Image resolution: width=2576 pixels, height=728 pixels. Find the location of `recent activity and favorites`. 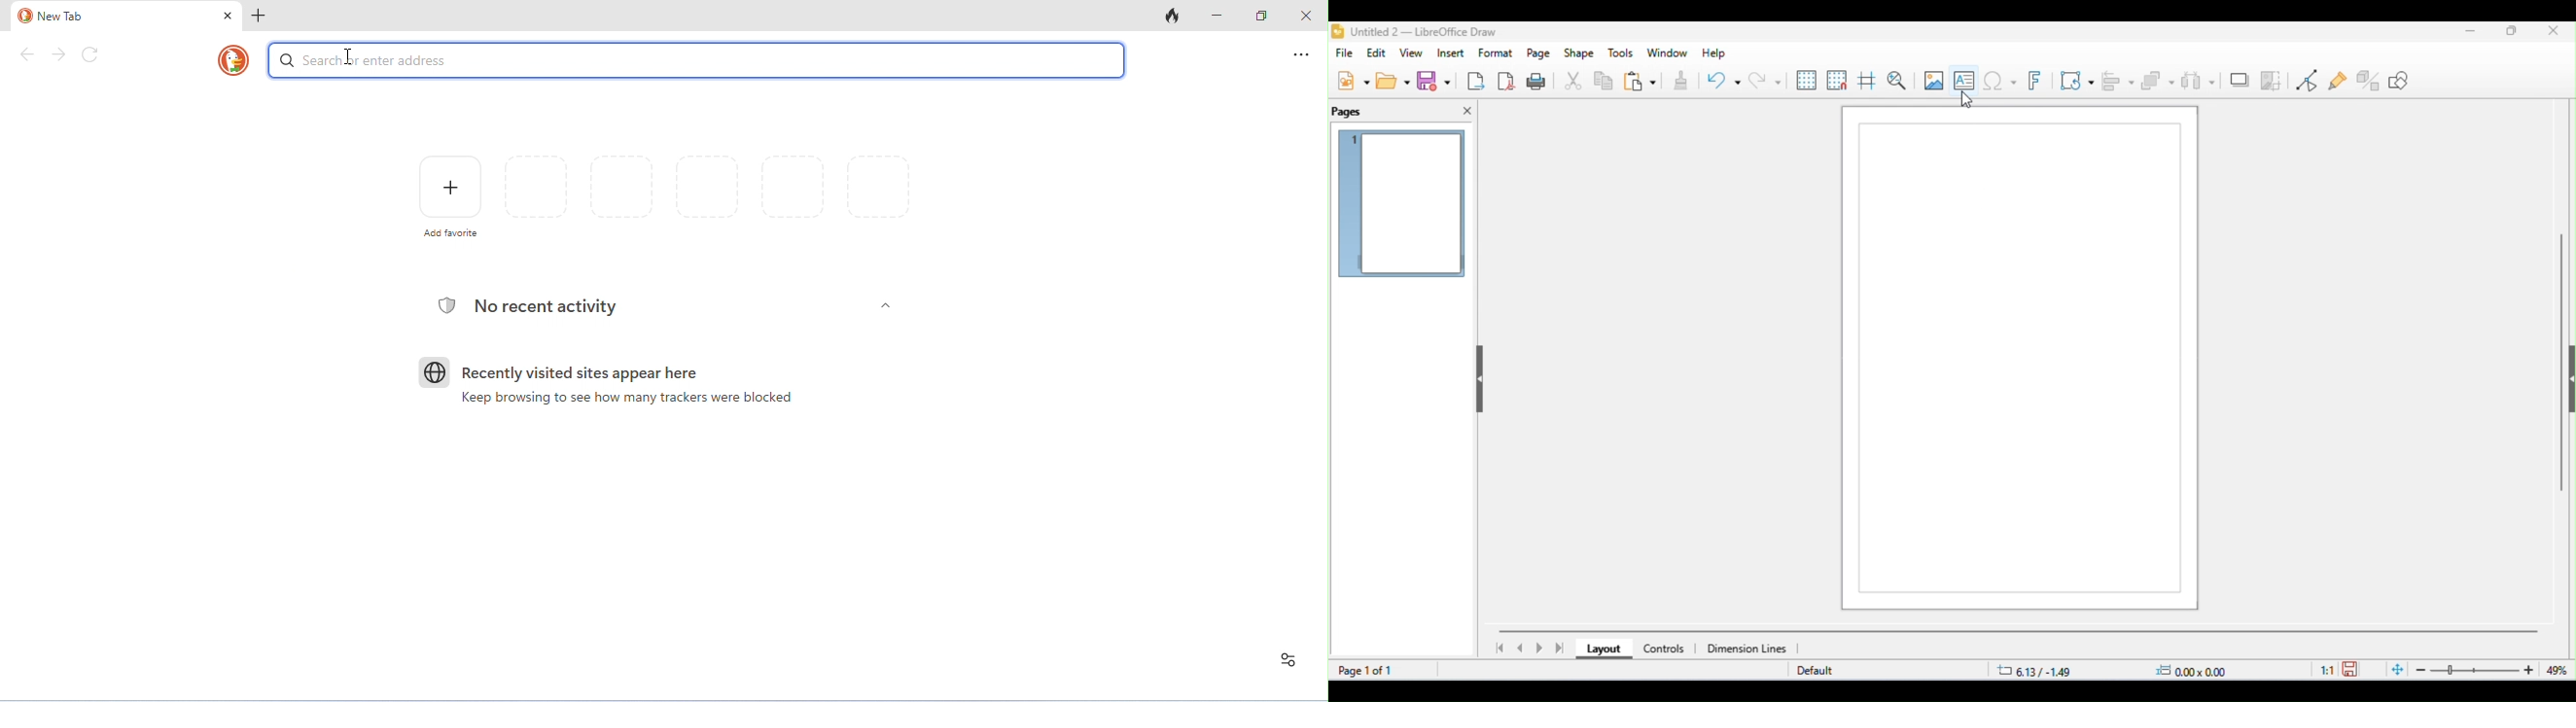

recent activity and favorites is located at coordinates (1290, 658).